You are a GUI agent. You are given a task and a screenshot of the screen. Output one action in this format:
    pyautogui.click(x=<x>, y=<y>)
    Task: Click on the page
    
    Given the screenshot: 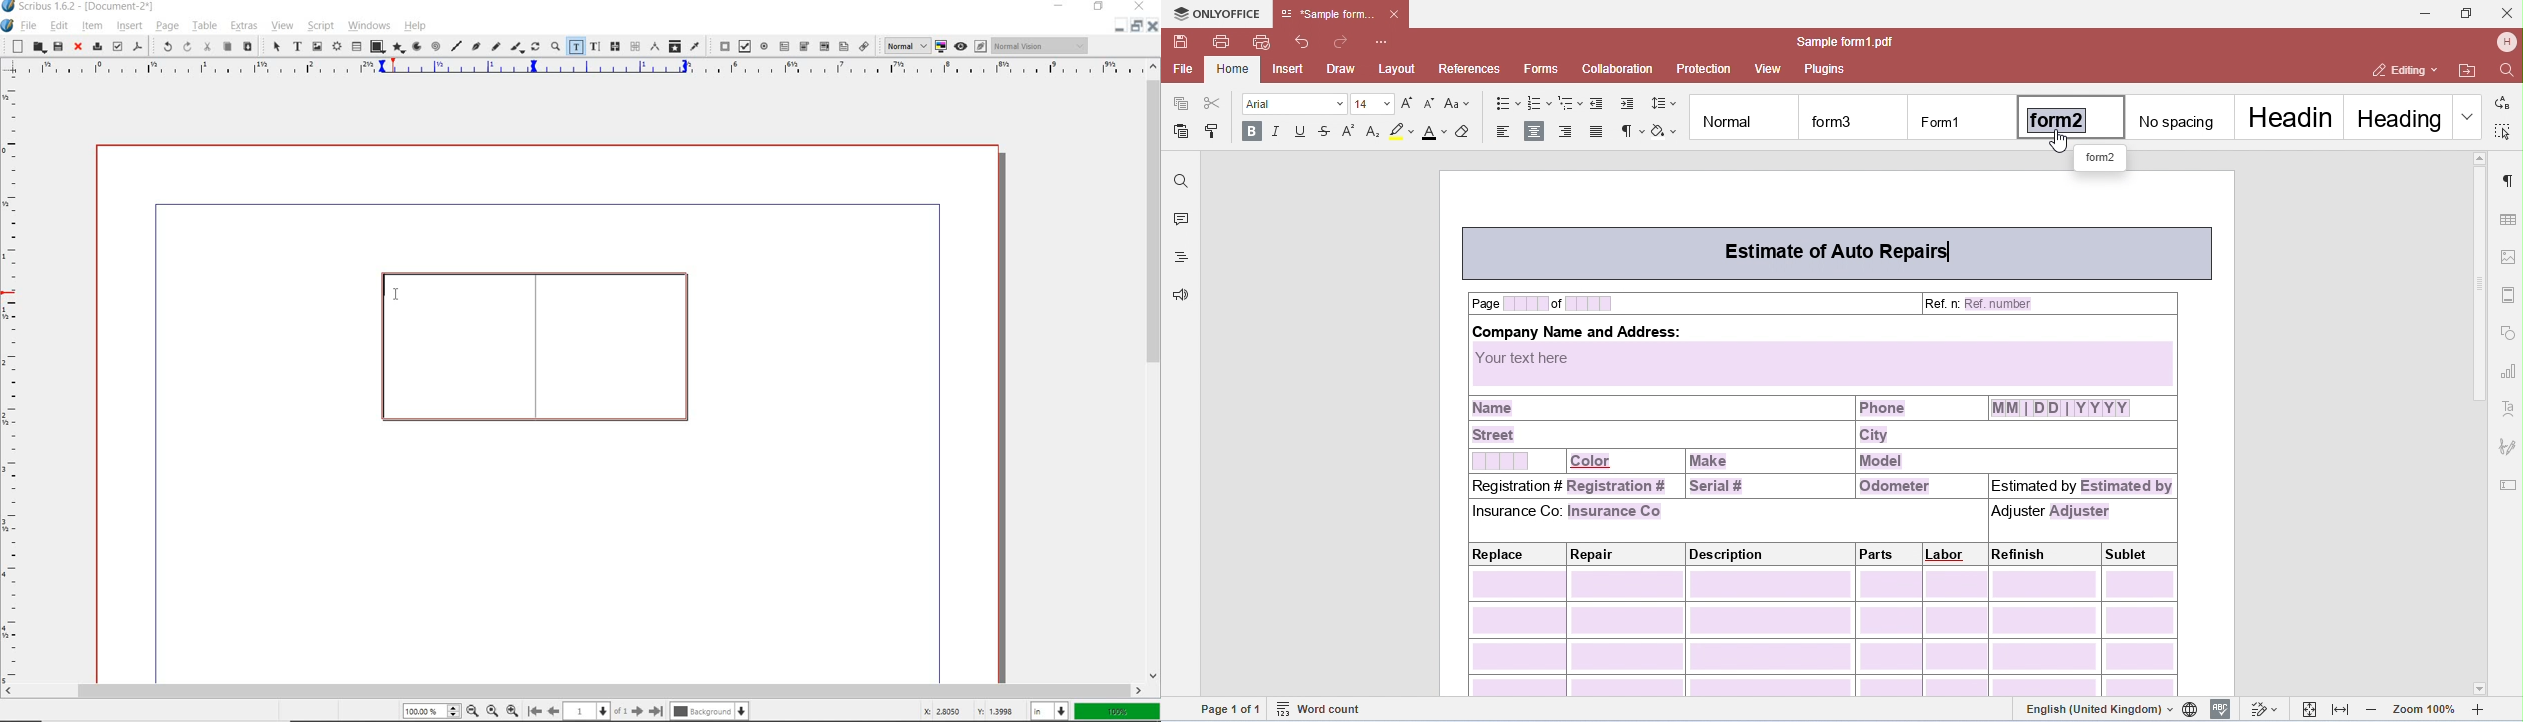 What is the action you would take?
    pyautogui.click(x=165, y=26)
    